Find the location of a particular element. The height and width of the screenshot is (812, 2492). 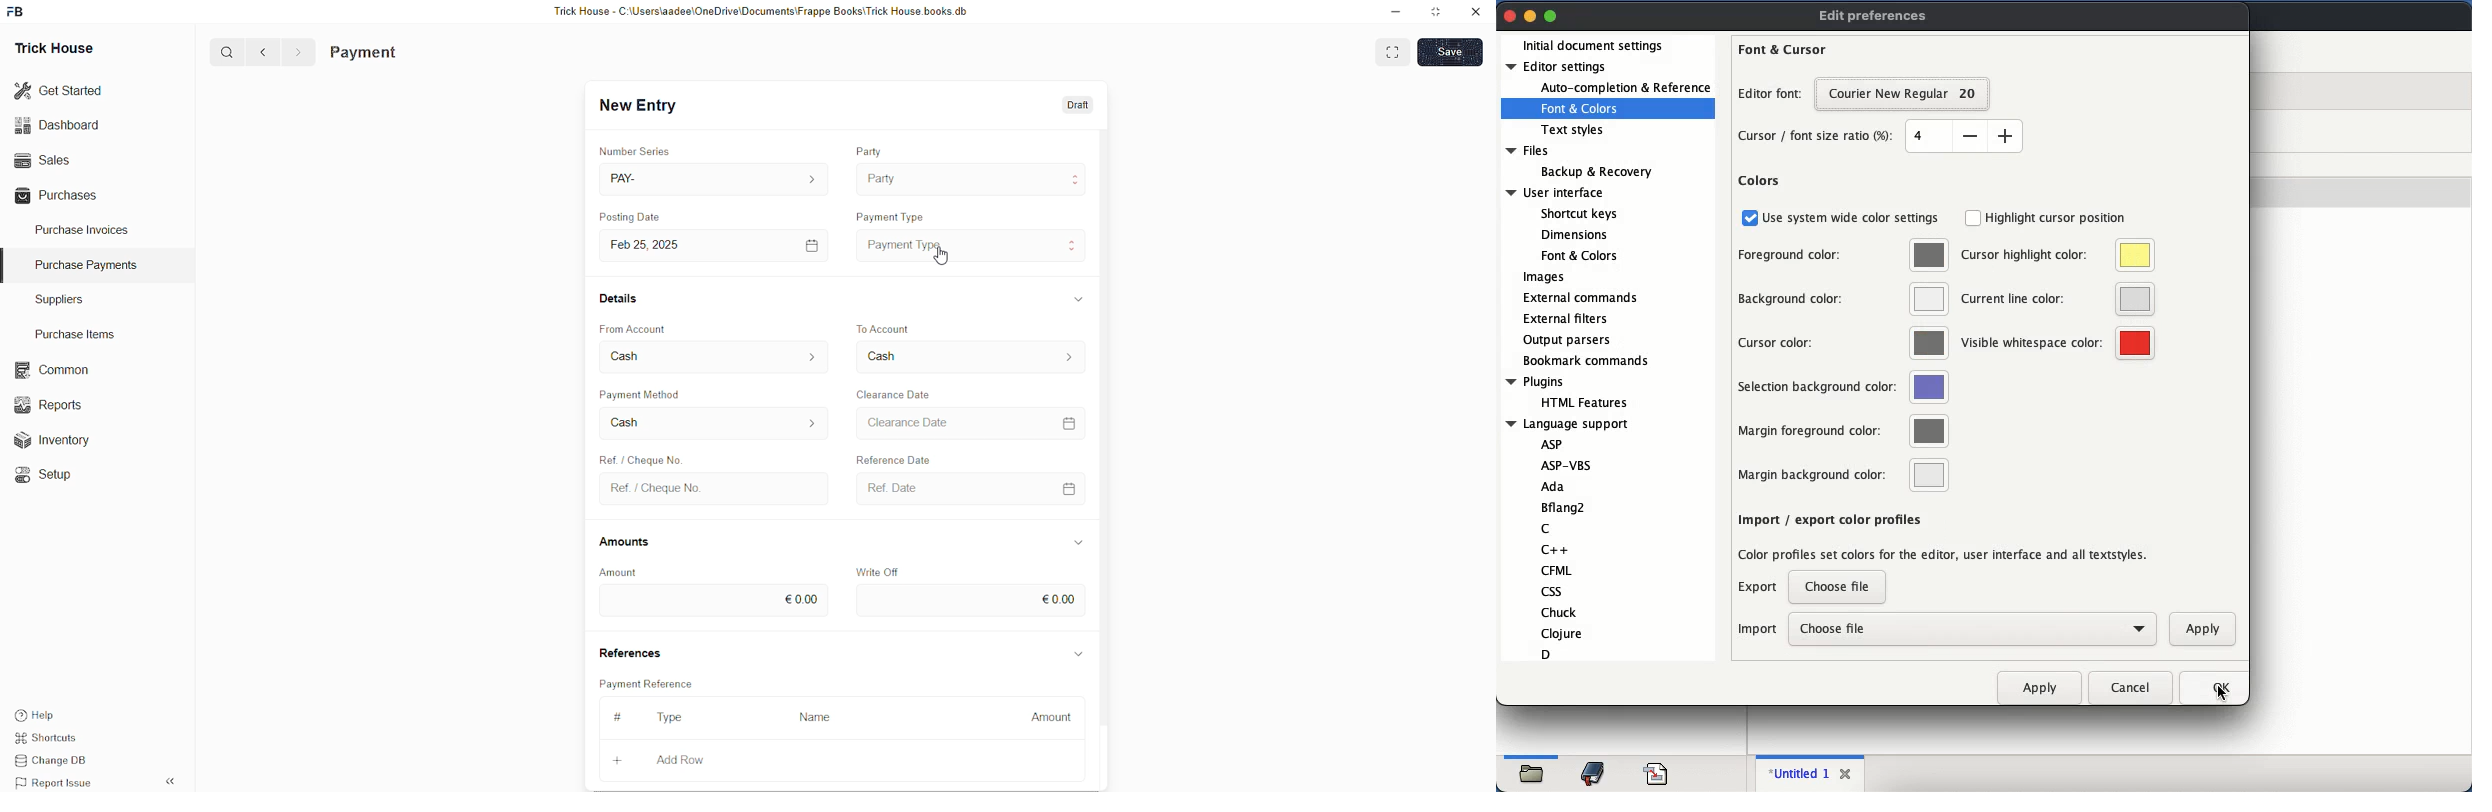

common is located at coordinates (55, 370).